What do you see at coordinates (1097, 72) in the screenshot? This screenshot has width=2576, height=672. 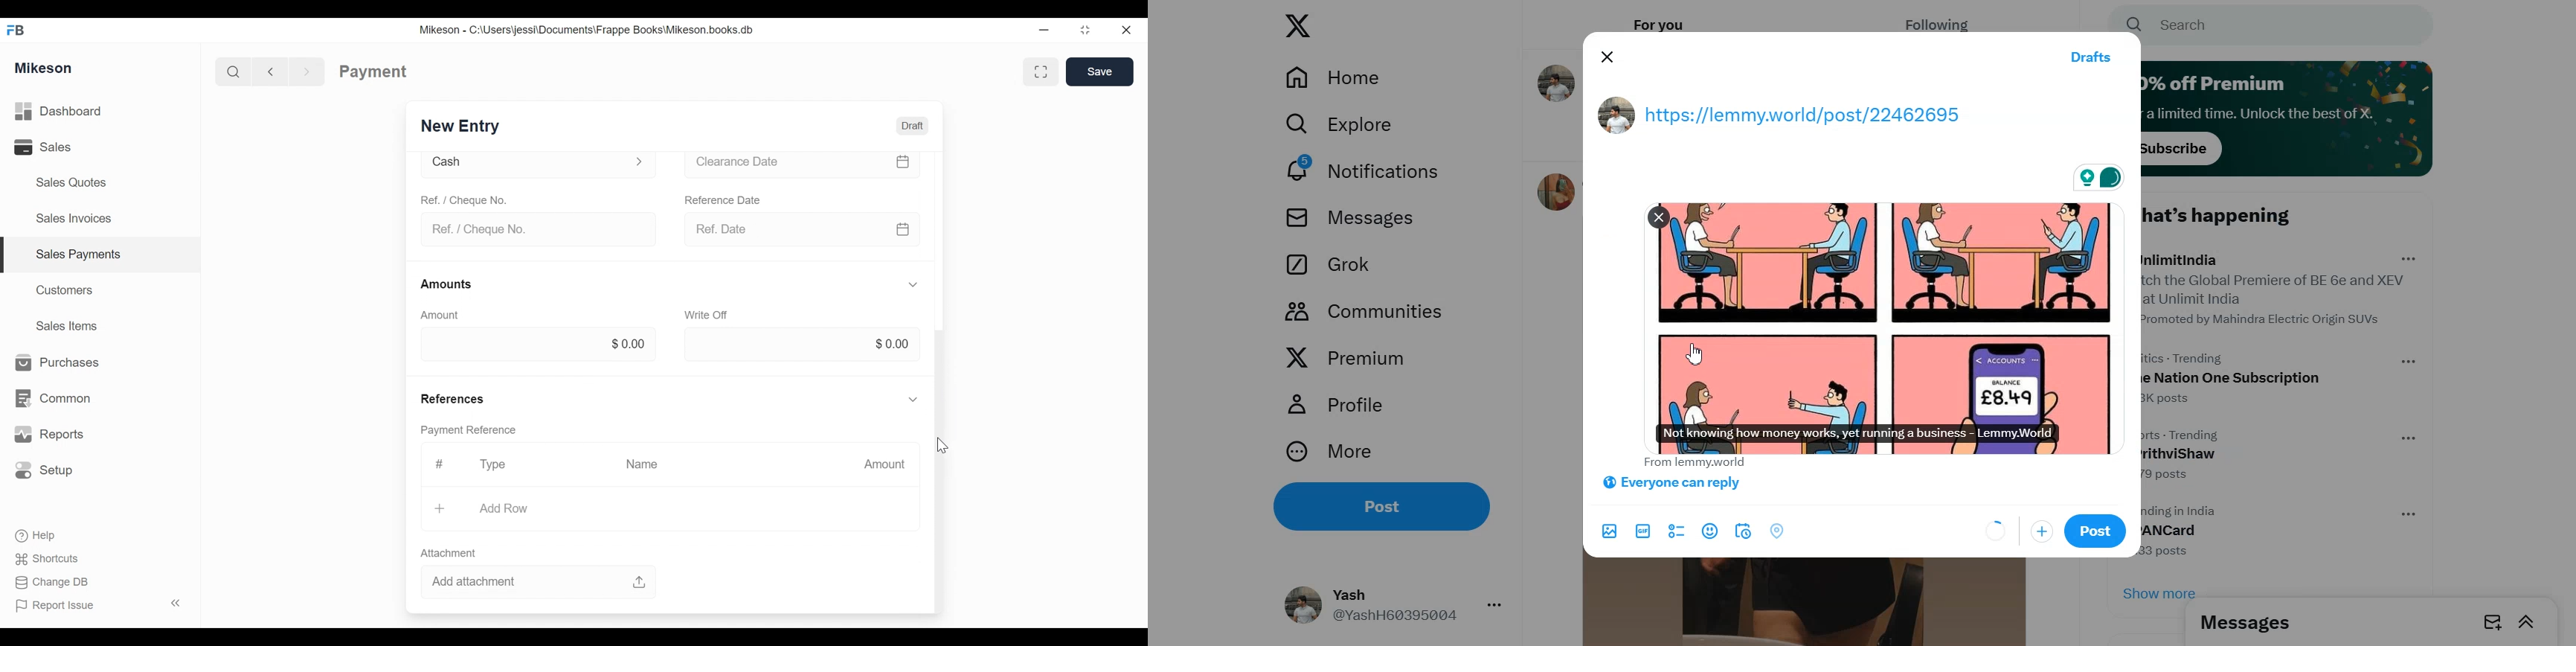 I see `save` at bounding box center [1097, 72].